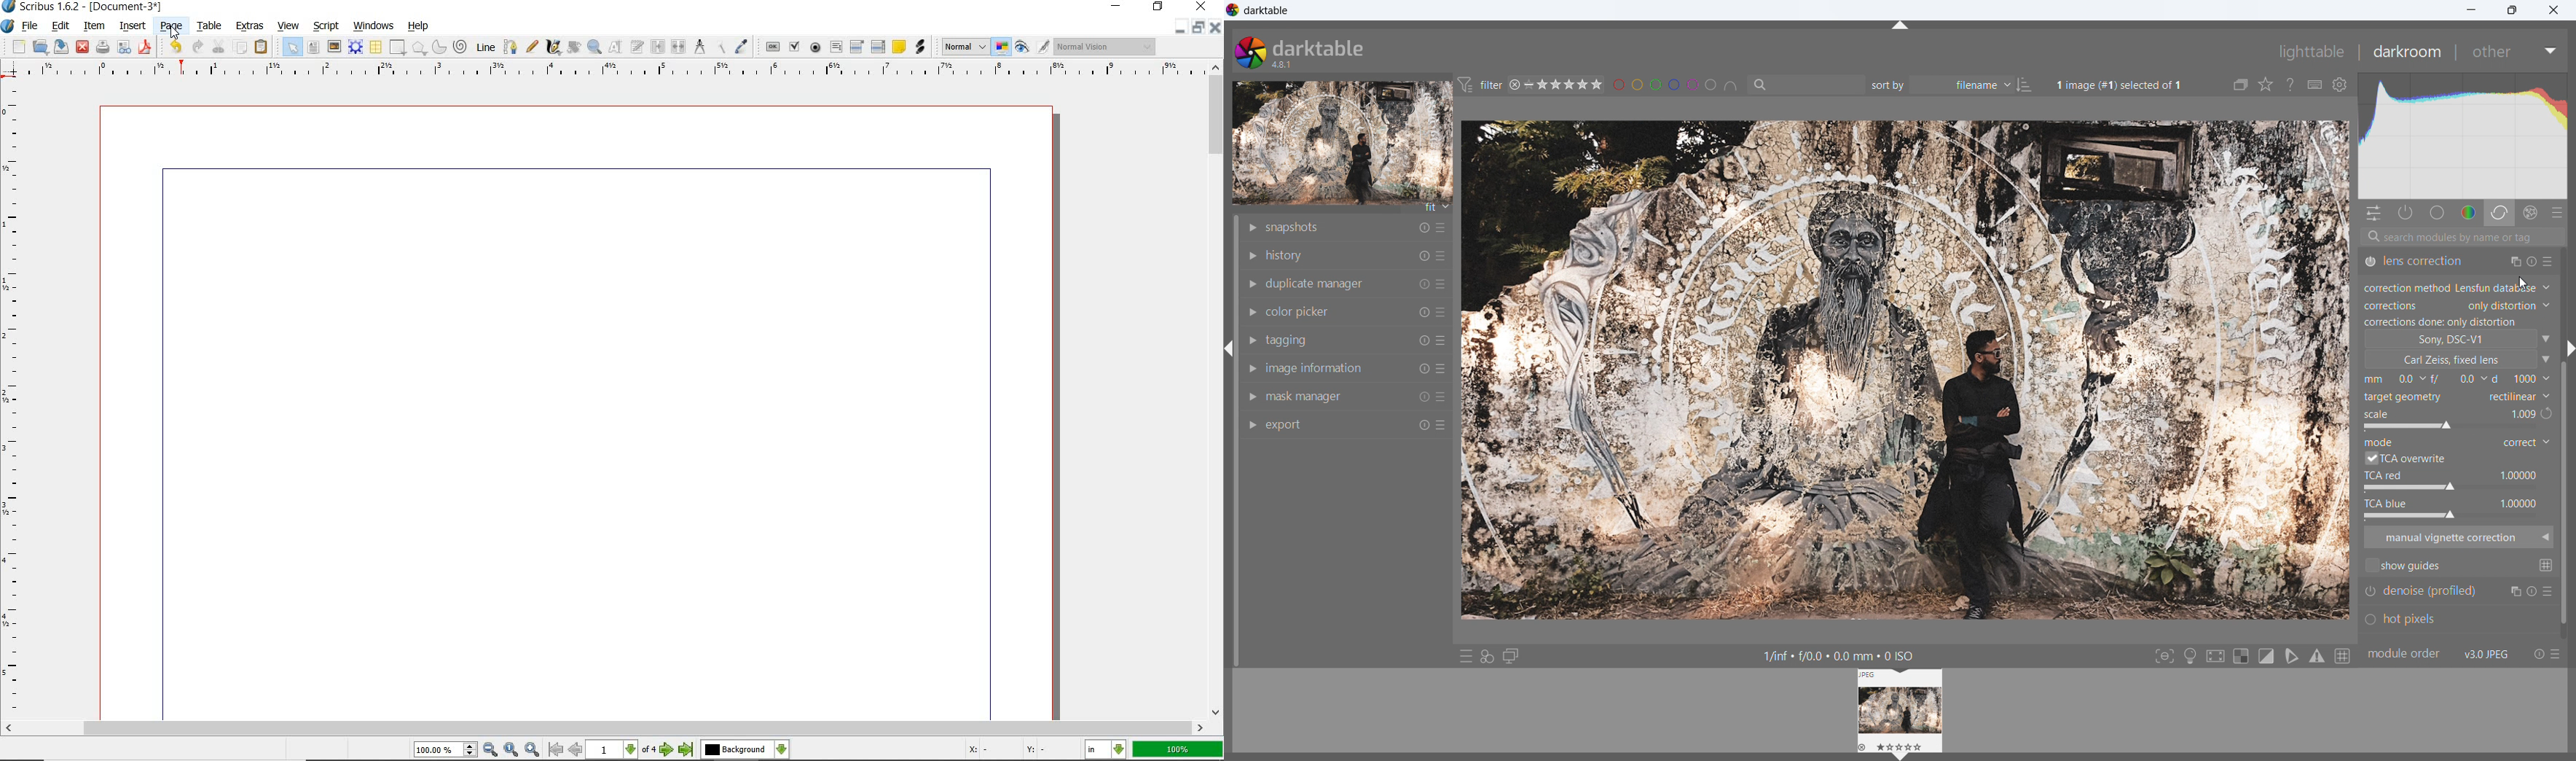 Image resolution: width=2576 pixels, height=784 pixels. Describe the element at coordinates (1441, 314) in the screenshot. I see `more options` at that location.